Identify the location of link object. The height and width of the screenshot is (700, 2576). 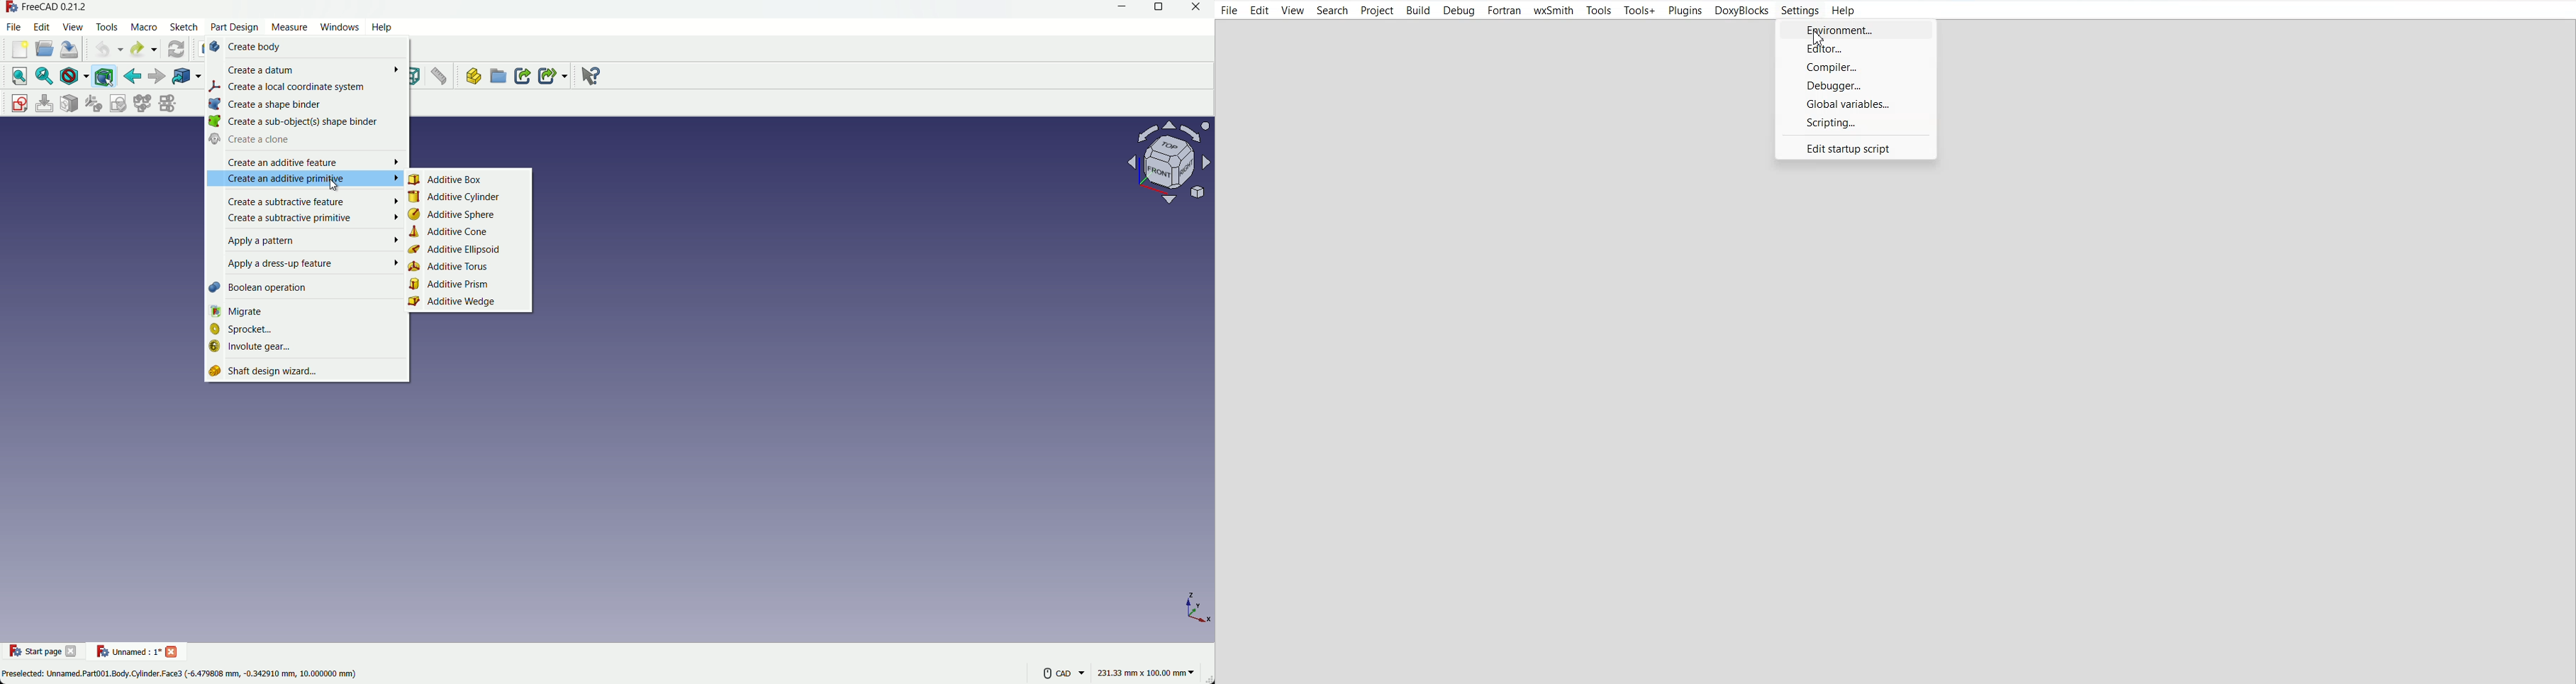
(180, 77).